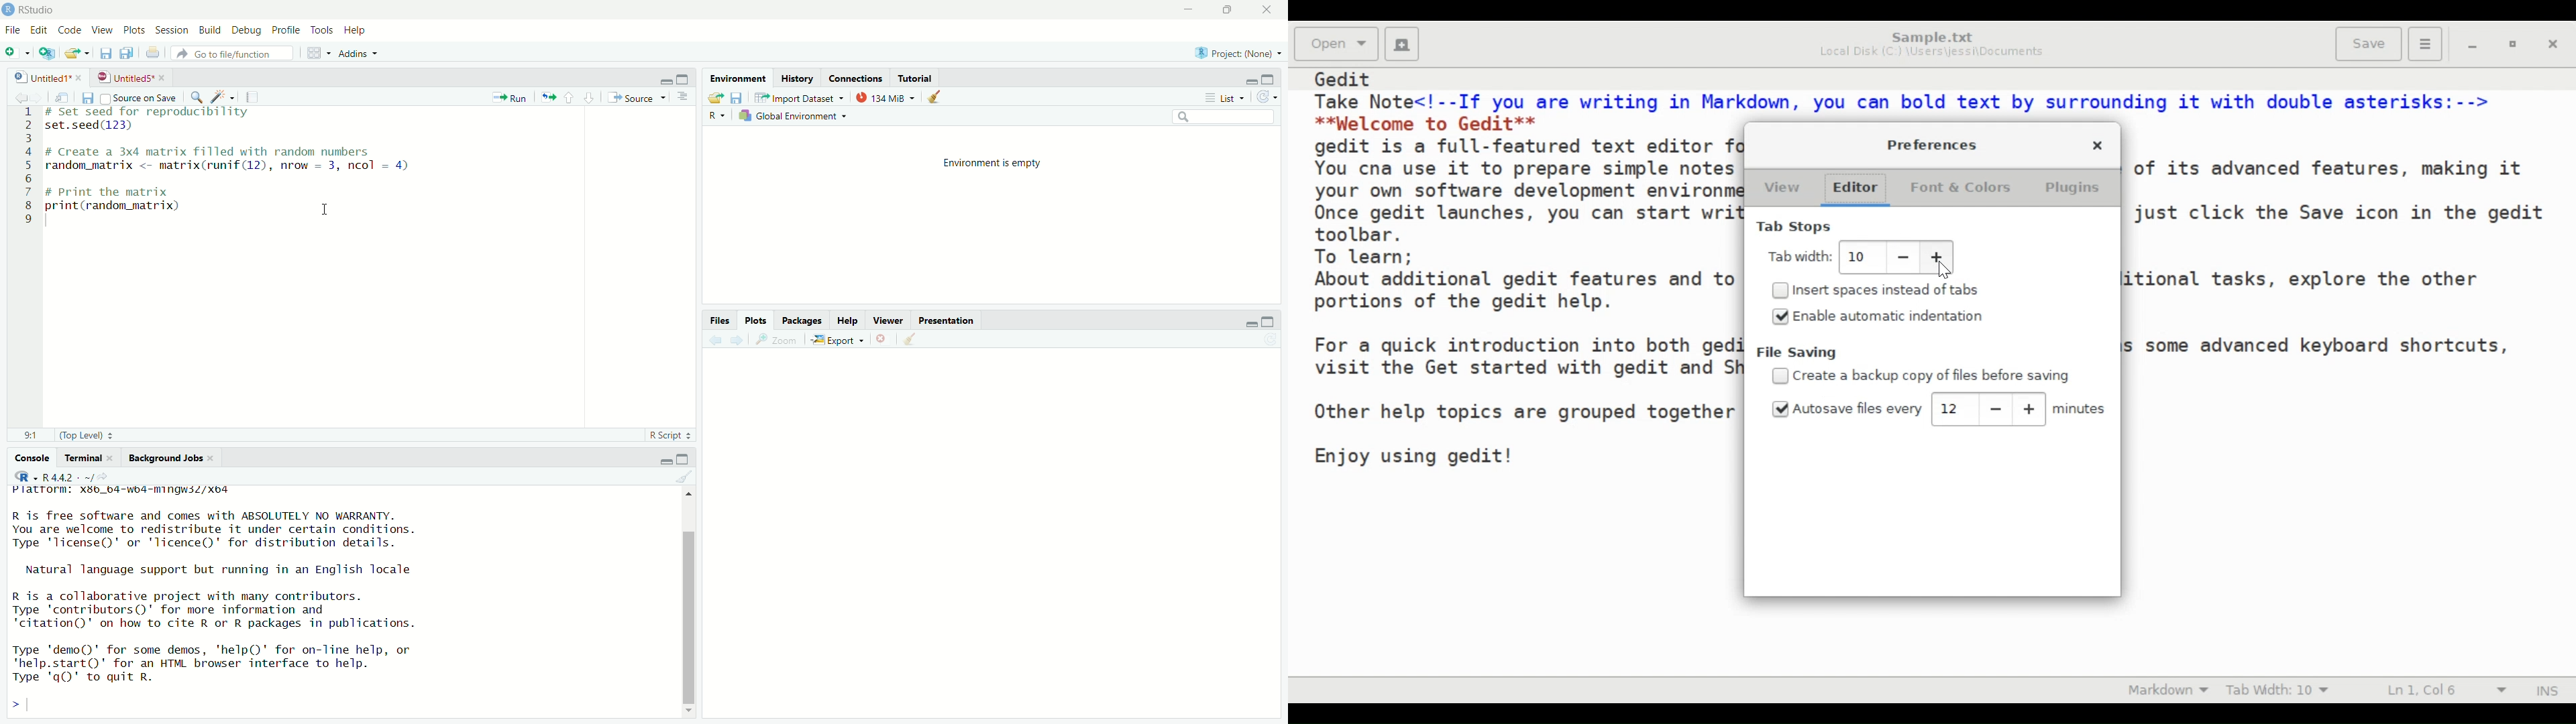  I want to click on close, so click(882, 339).